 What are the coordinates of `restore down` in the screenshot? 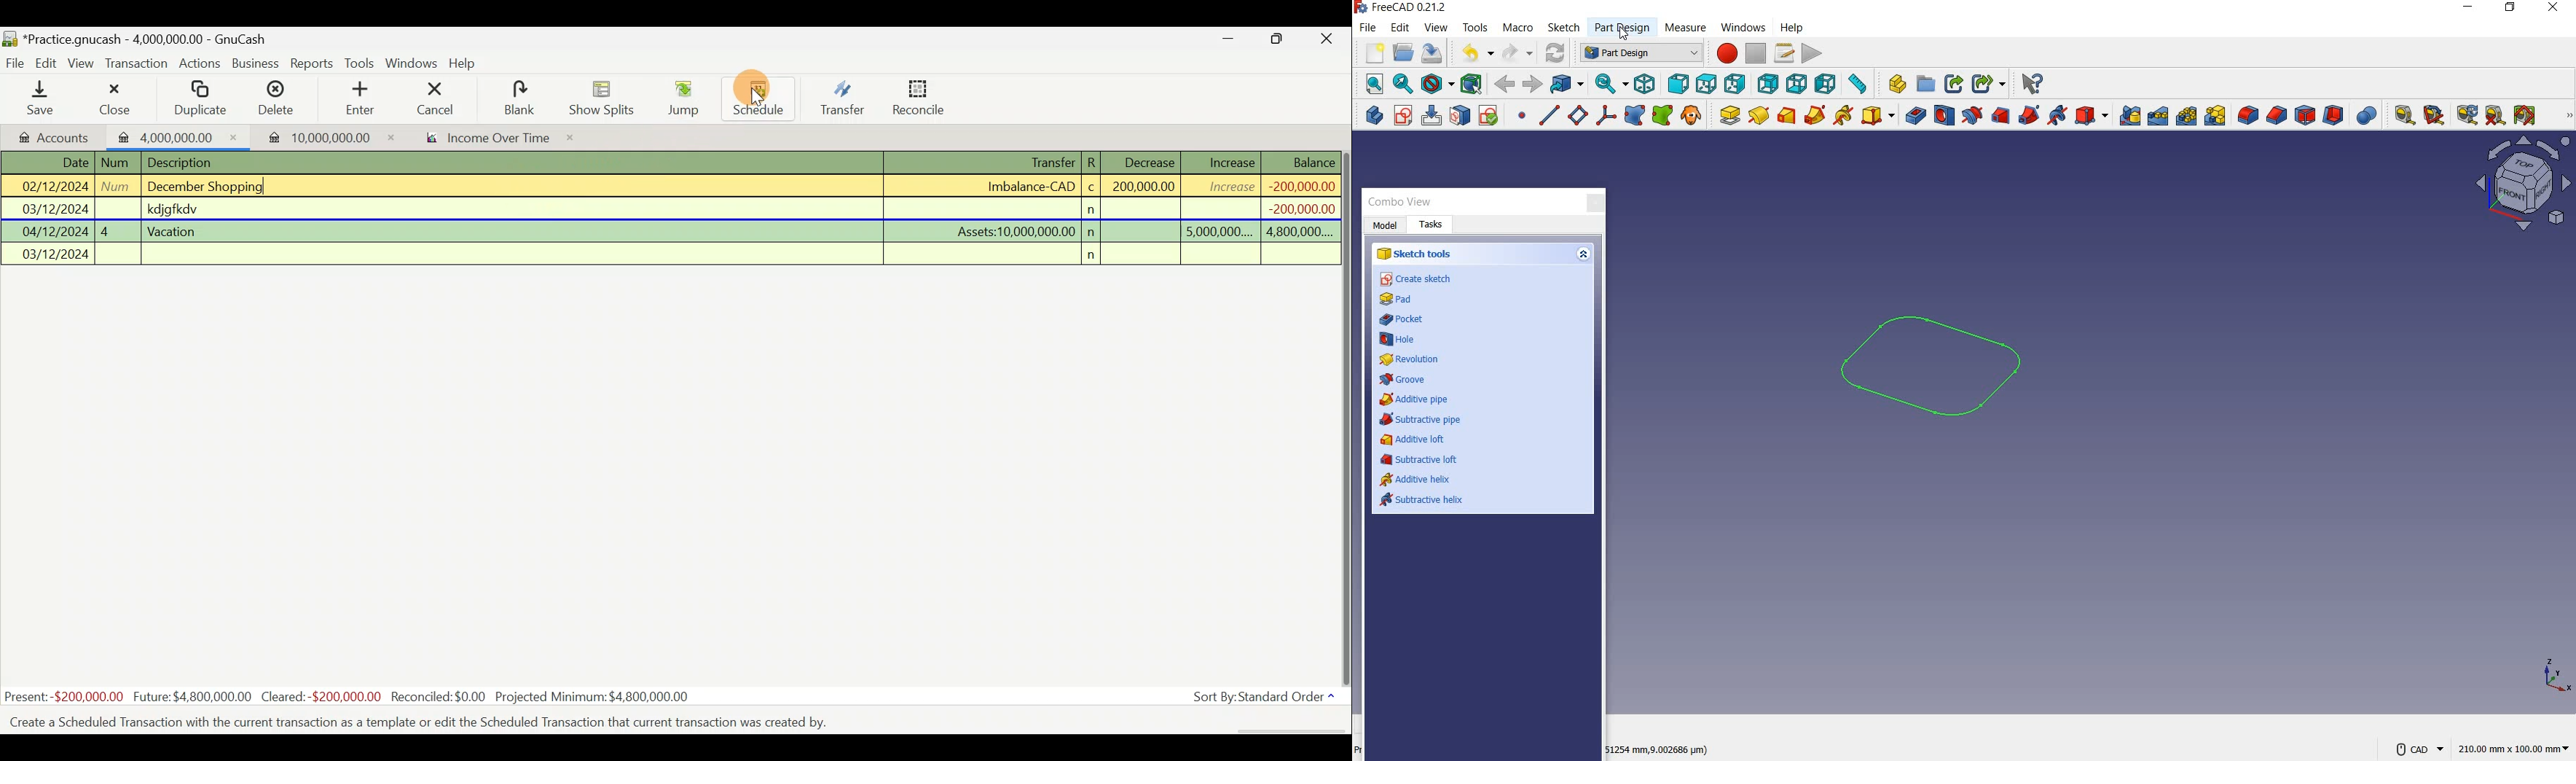 It's located at (2511, 9).